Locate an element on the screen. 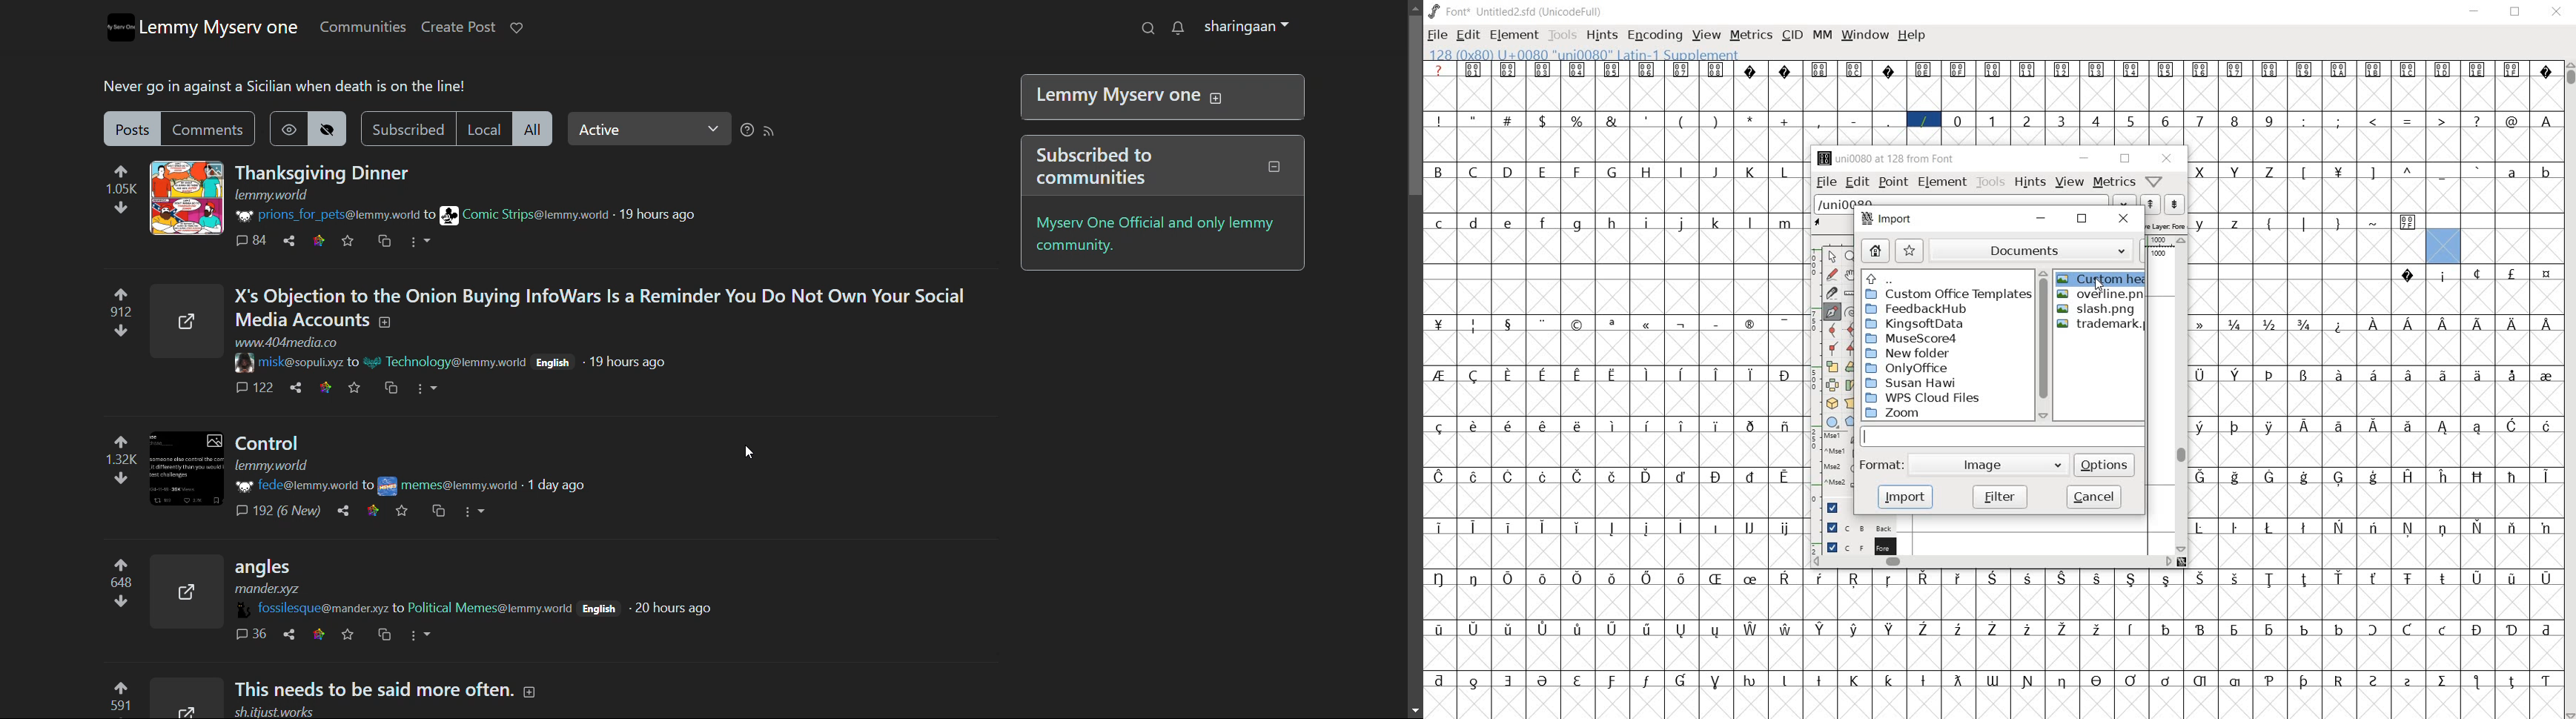 The image size is (2576, 728). close is located at coordinates (2125, 219).